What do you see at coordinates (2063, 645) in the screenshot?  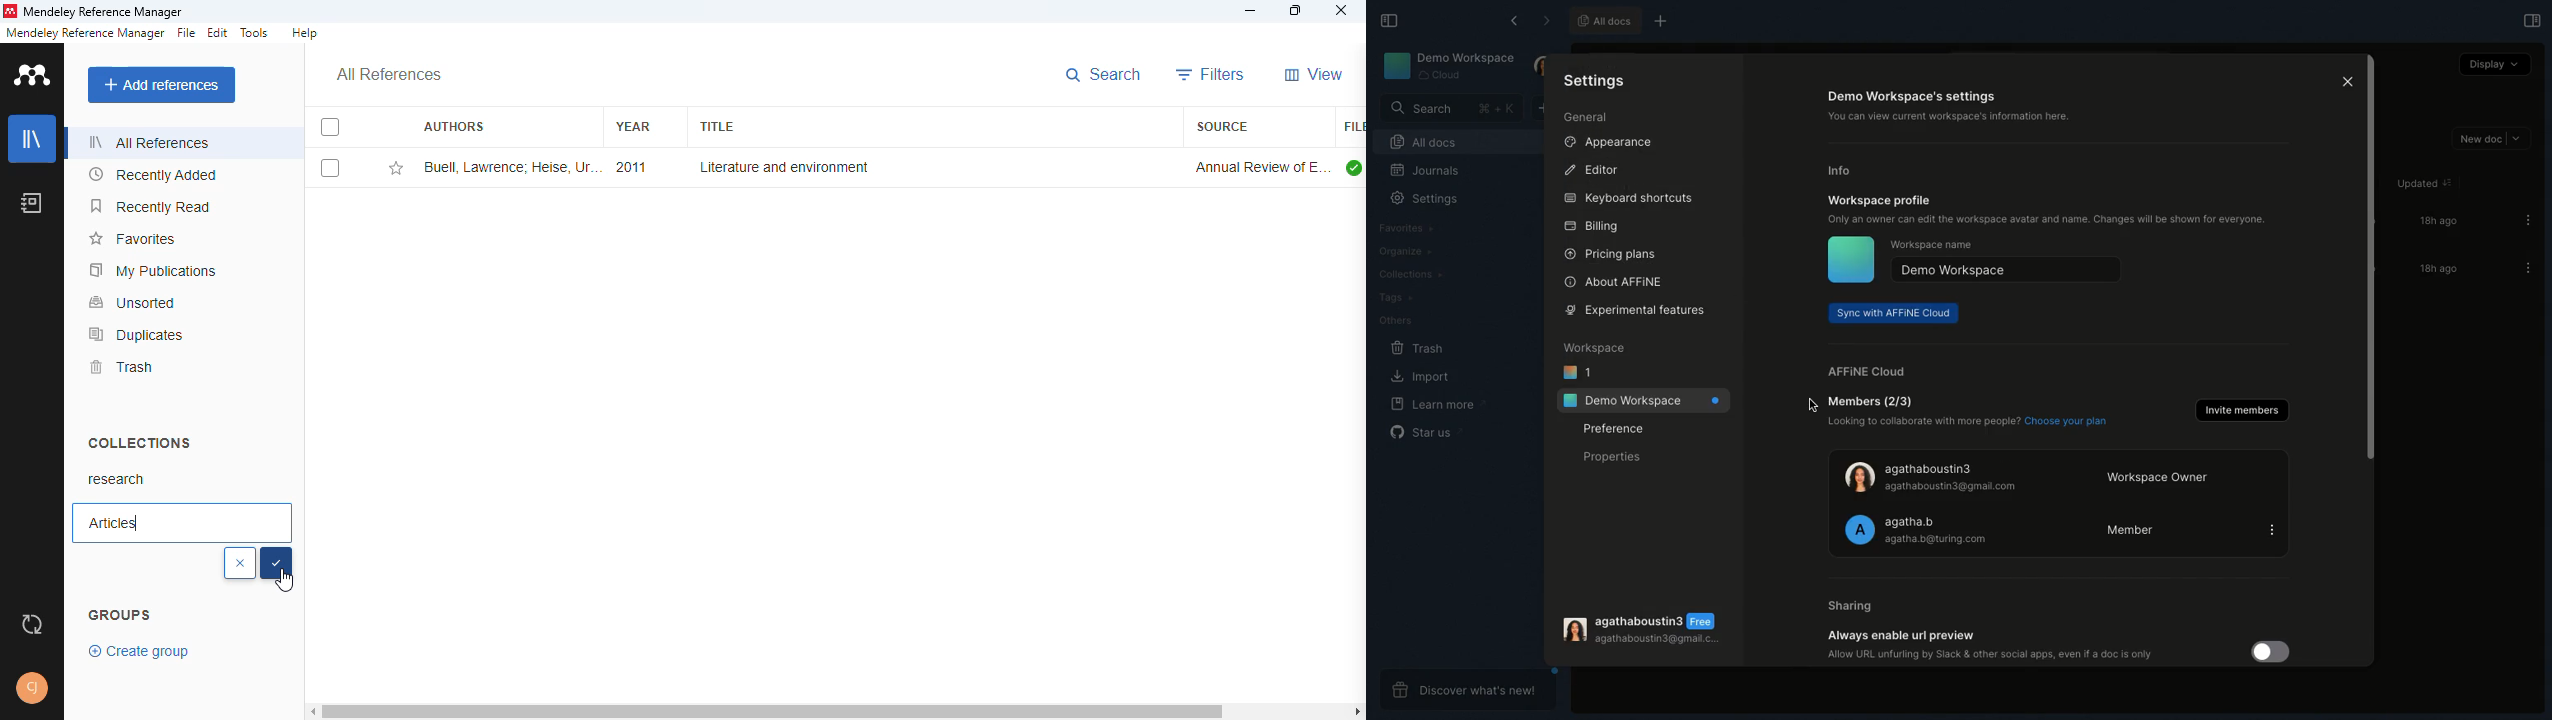 I see `Always enable url preview` at bounding box center [2063, 645].